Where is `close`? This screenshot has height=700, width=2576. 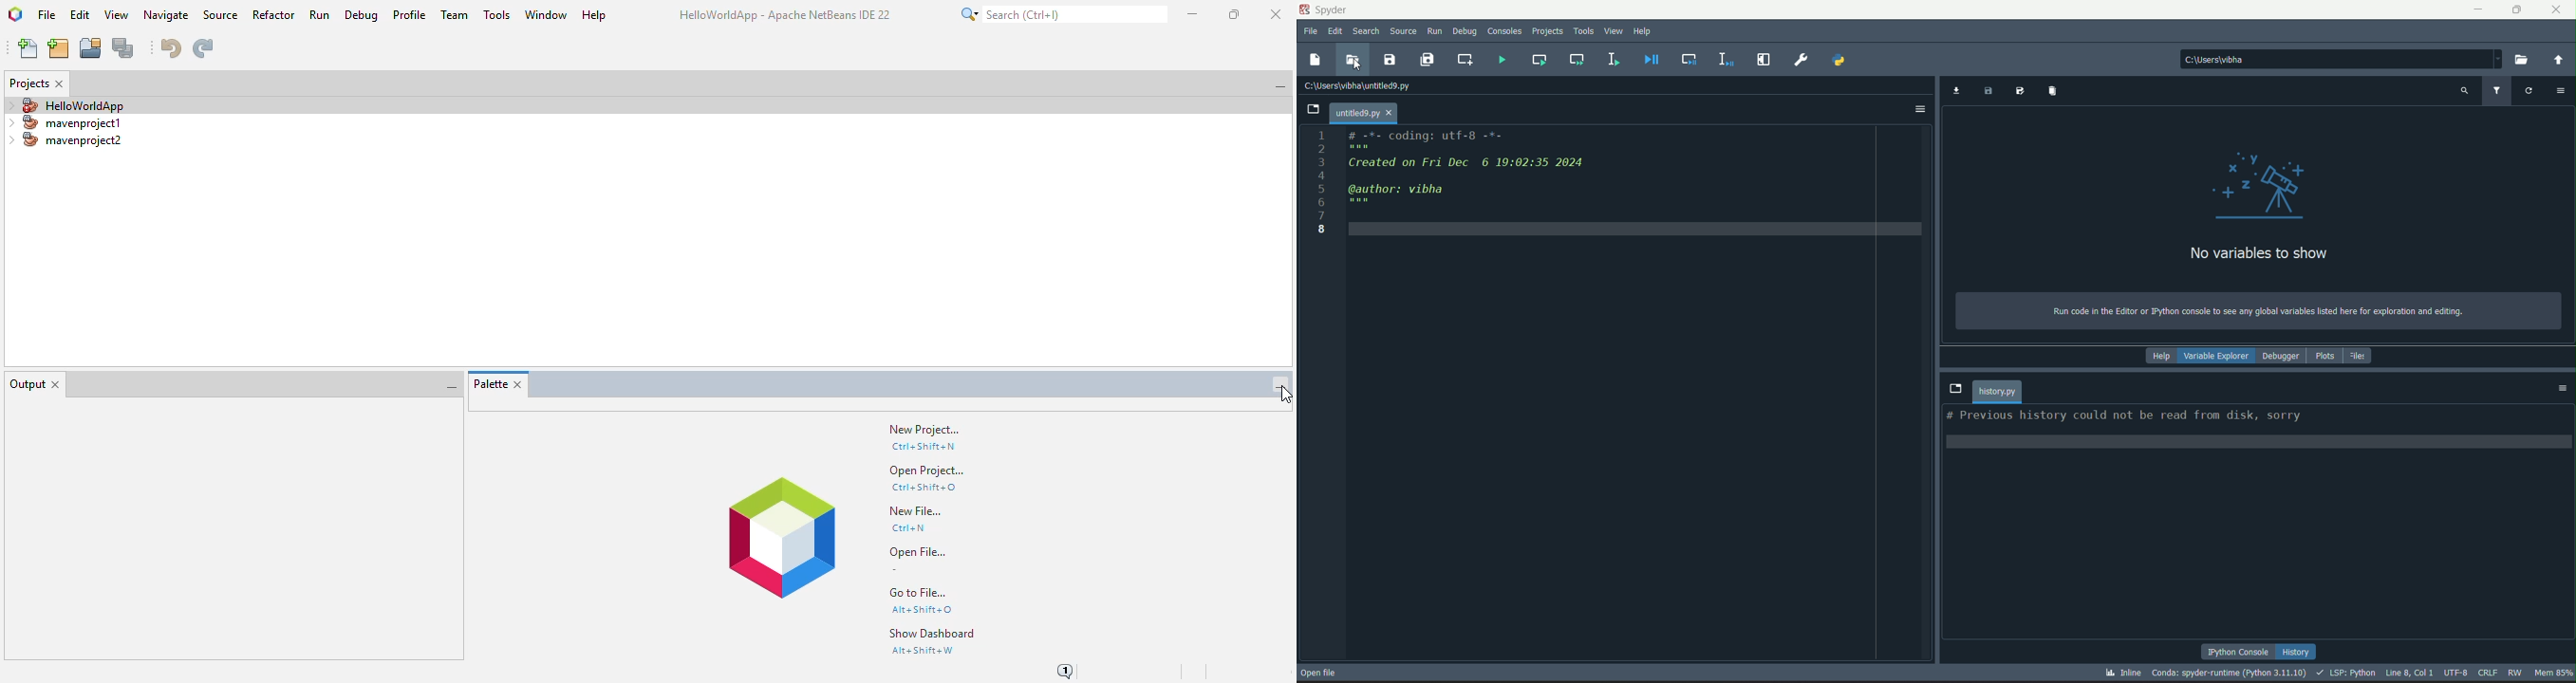 close is located at coordinates (2556, 10).